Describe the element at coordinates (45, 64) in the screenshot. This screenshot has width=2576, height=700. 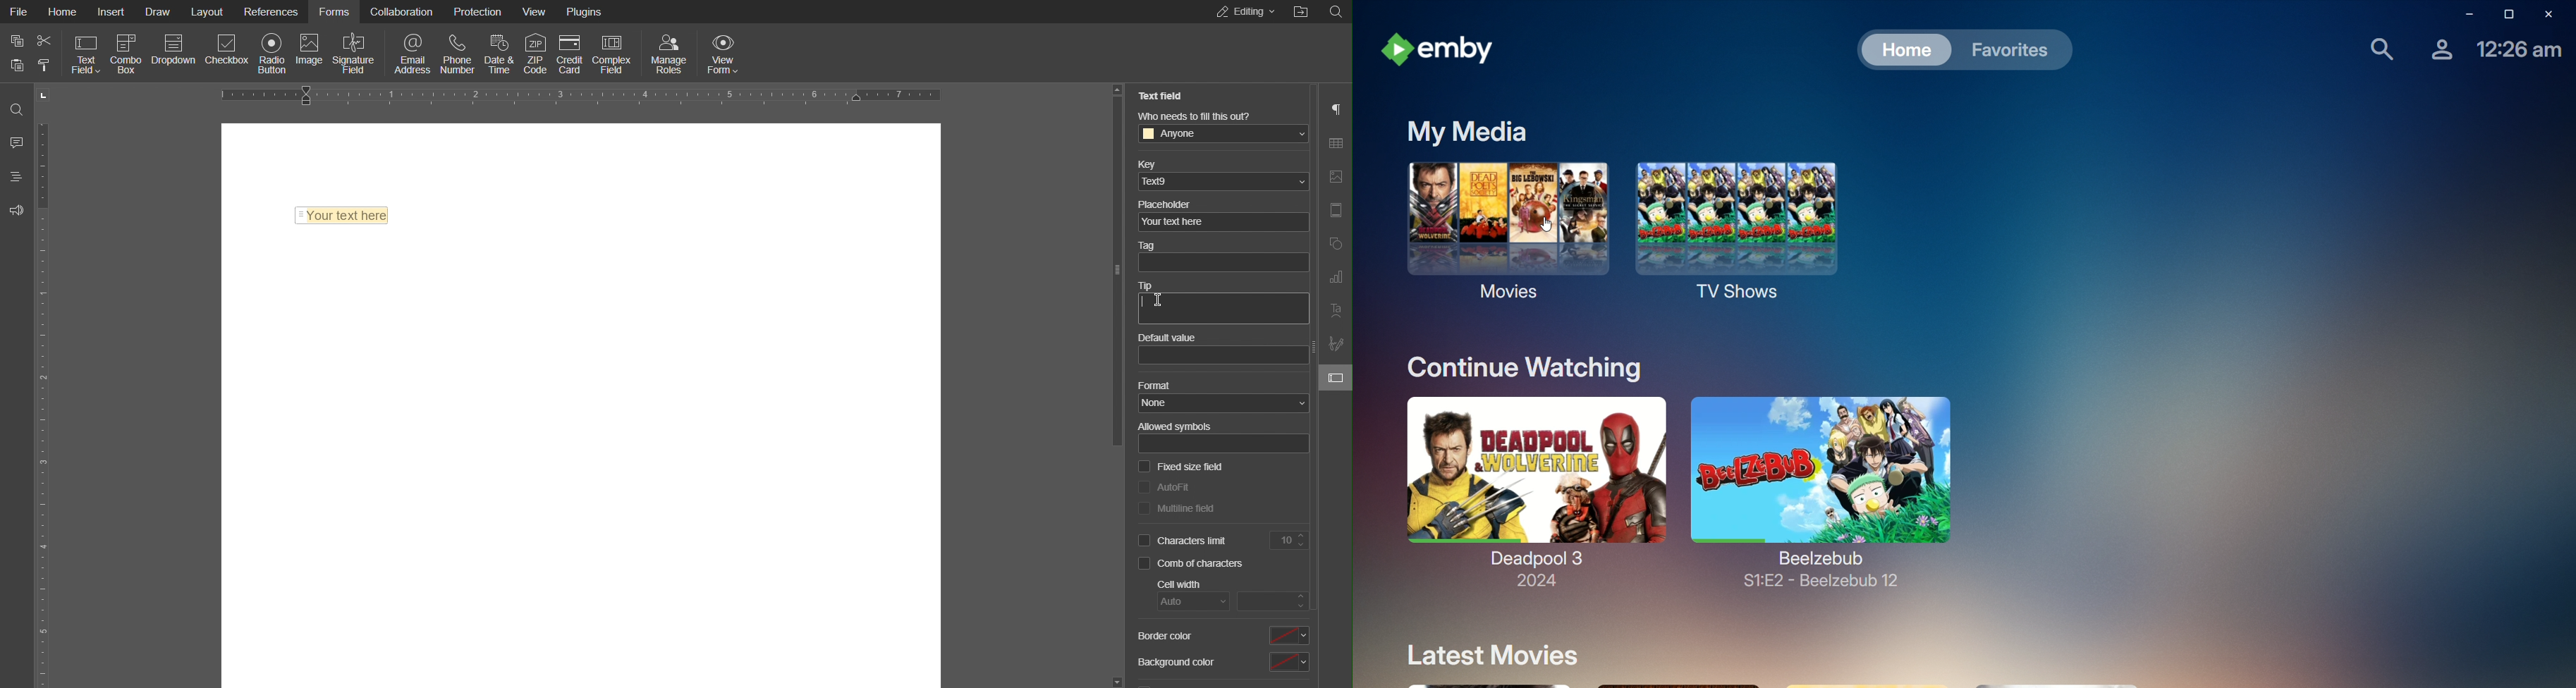
I see `clear formatting` at that location.